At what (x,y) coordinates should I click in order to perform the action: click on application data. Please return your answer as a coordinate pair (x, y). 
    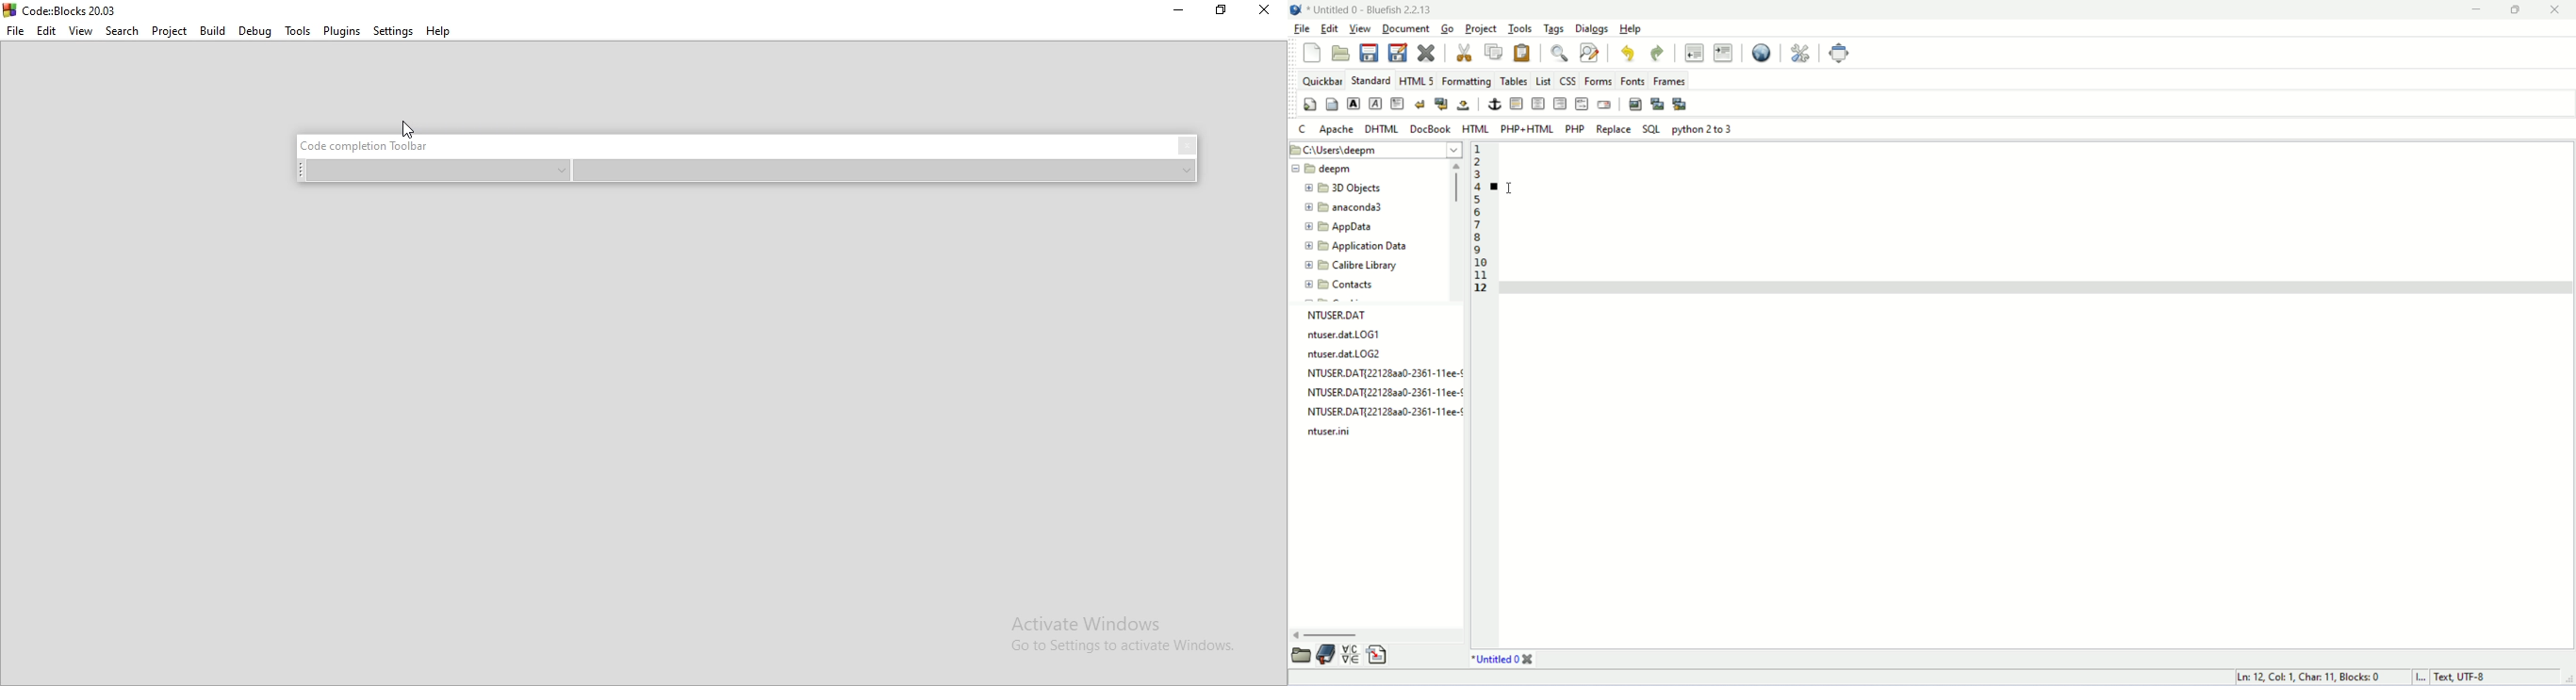
    Looking at the image, I should click on (1354, 247).